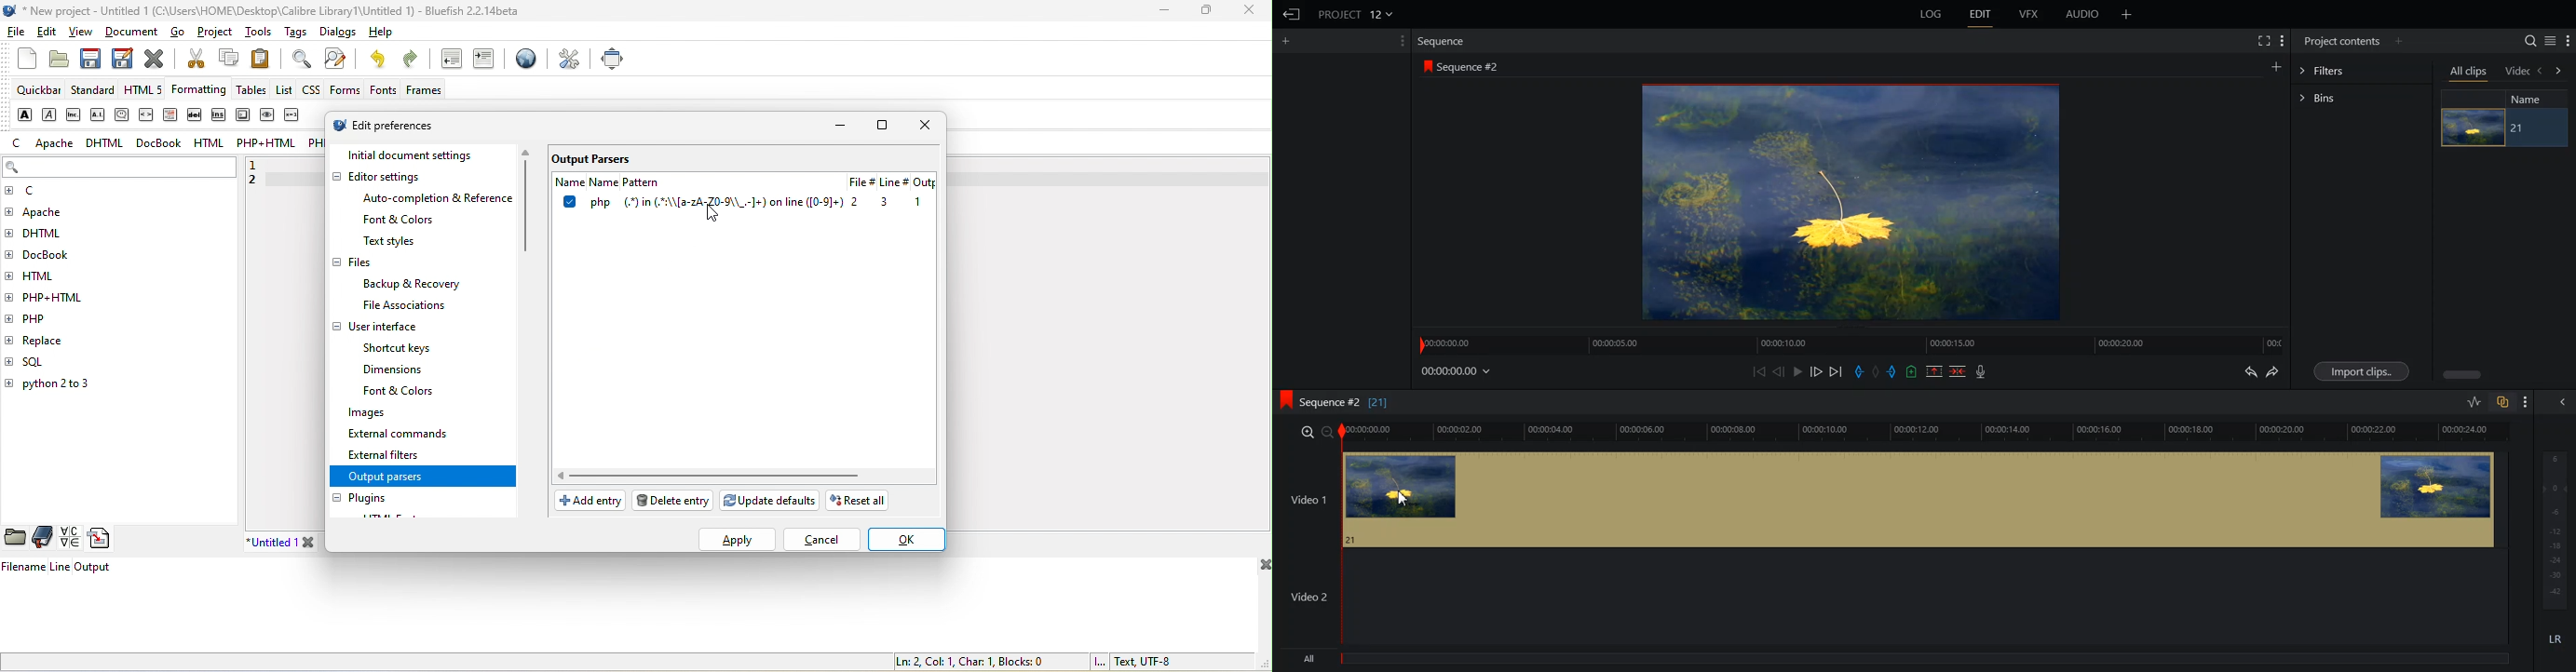 This screenshot has width=2576, height=672. What do you see at coordinates (2519, 128) in the screenshot?
I see `21` at bounding box center [2519, 128].